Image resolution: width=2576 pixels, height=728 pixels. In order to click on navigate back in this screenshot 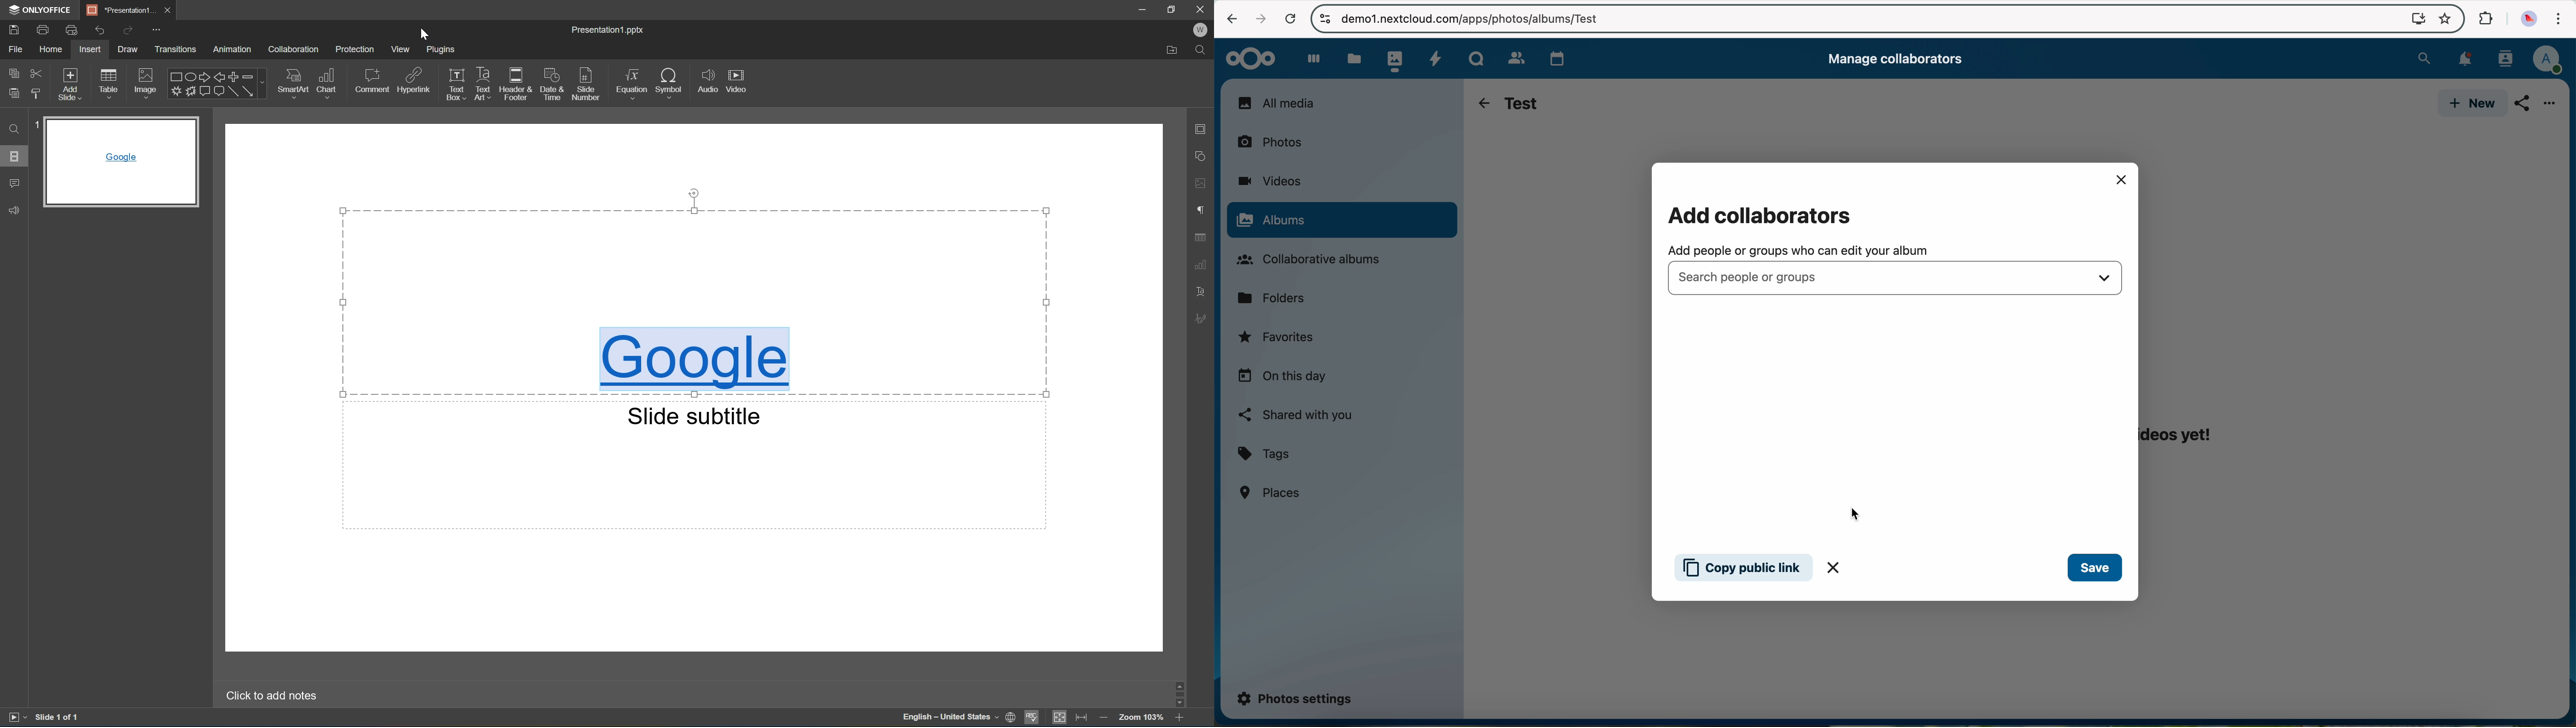, I will do `click(1480, 103)`.